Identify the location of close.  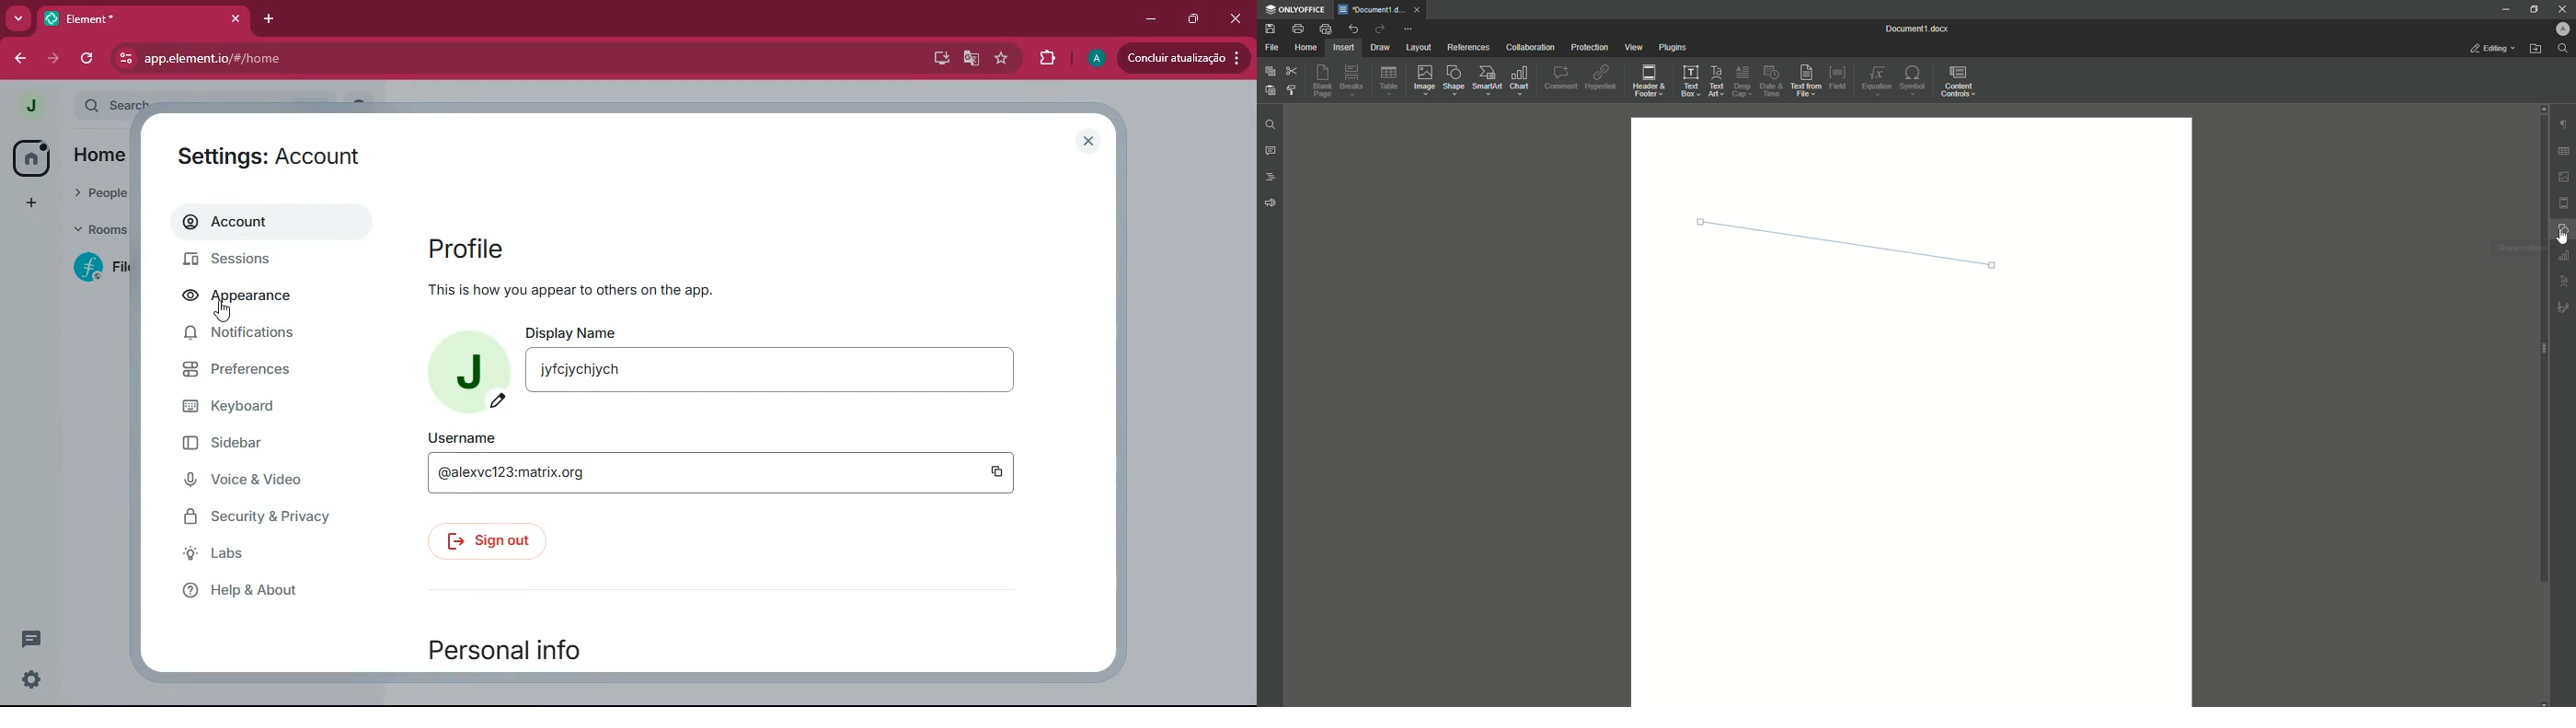
(235, 18).